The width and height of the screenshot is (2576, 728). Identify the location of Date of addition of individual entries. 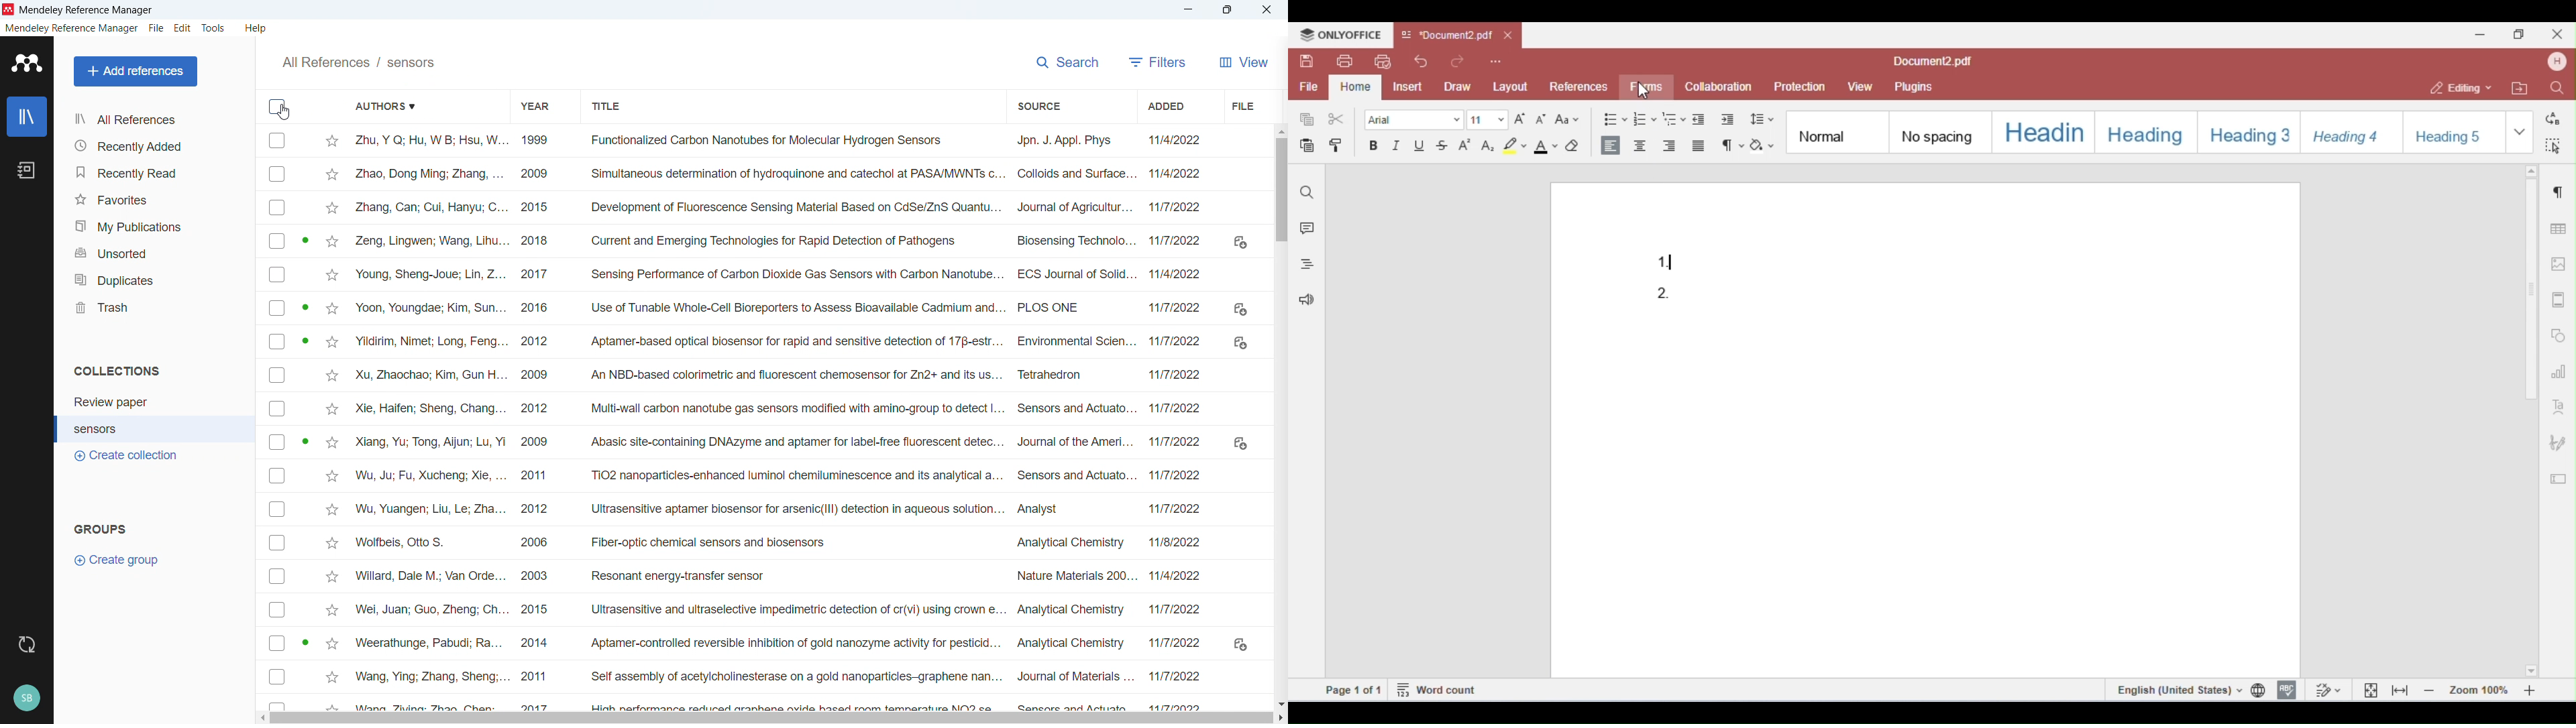
(1179, 421).